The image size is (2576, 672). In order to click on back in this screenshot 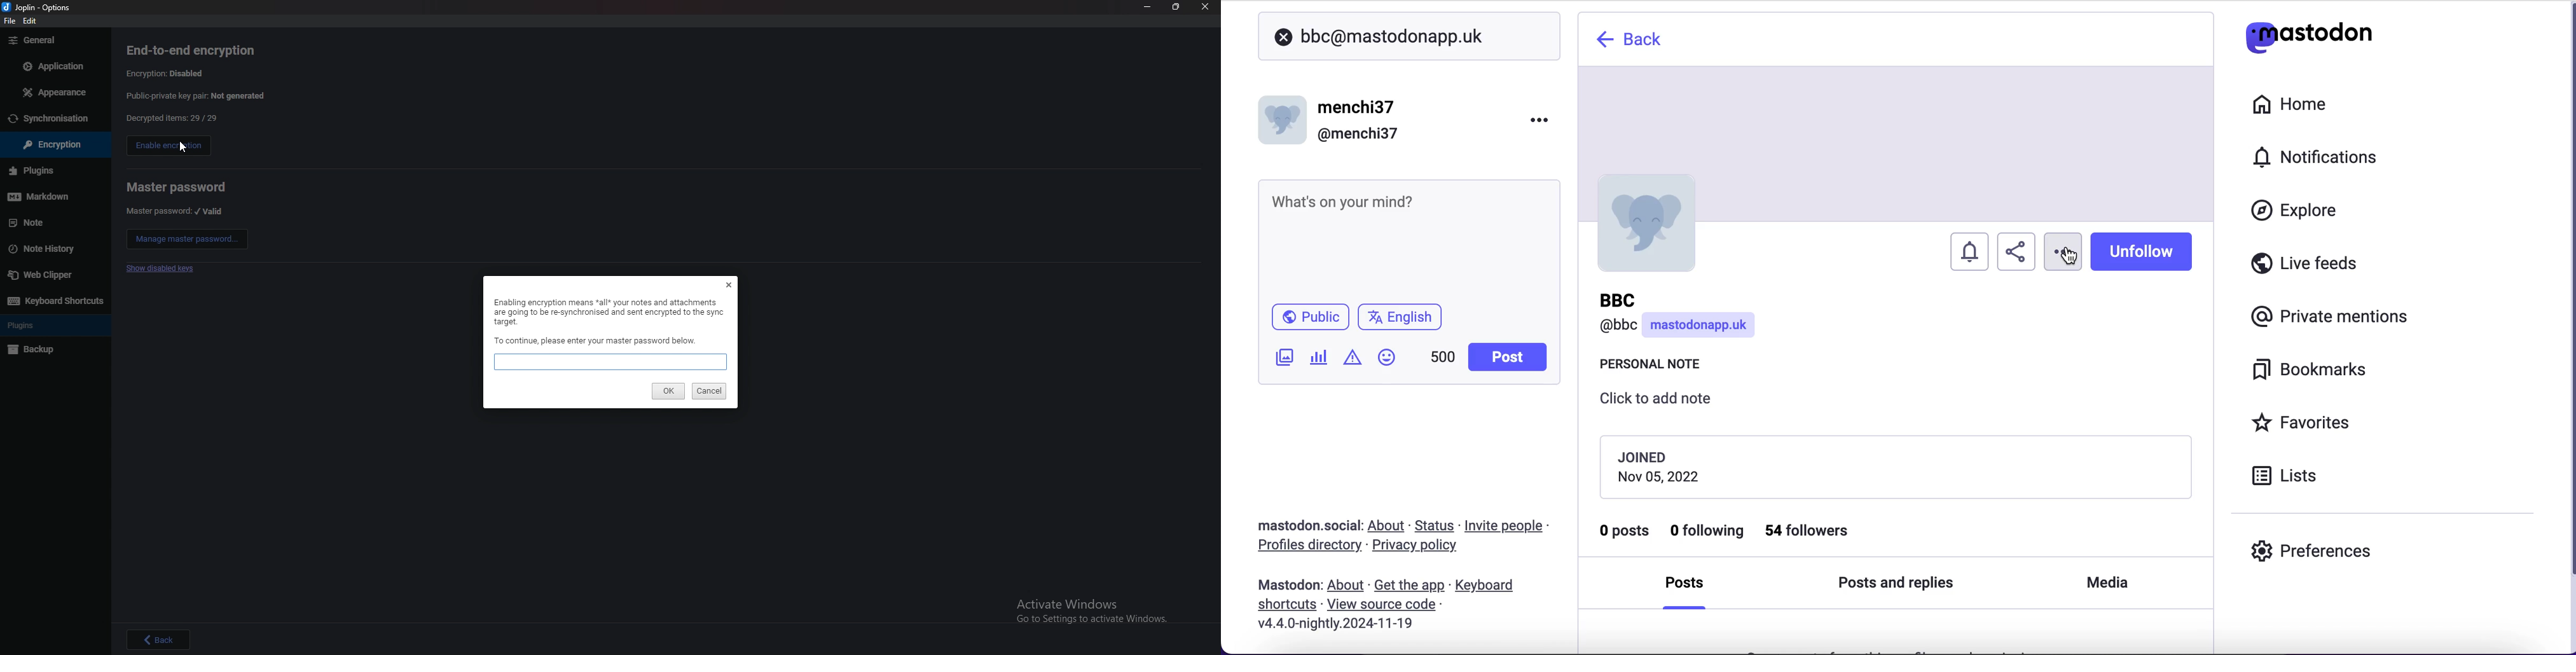, I will do `click(1632, 39)`.